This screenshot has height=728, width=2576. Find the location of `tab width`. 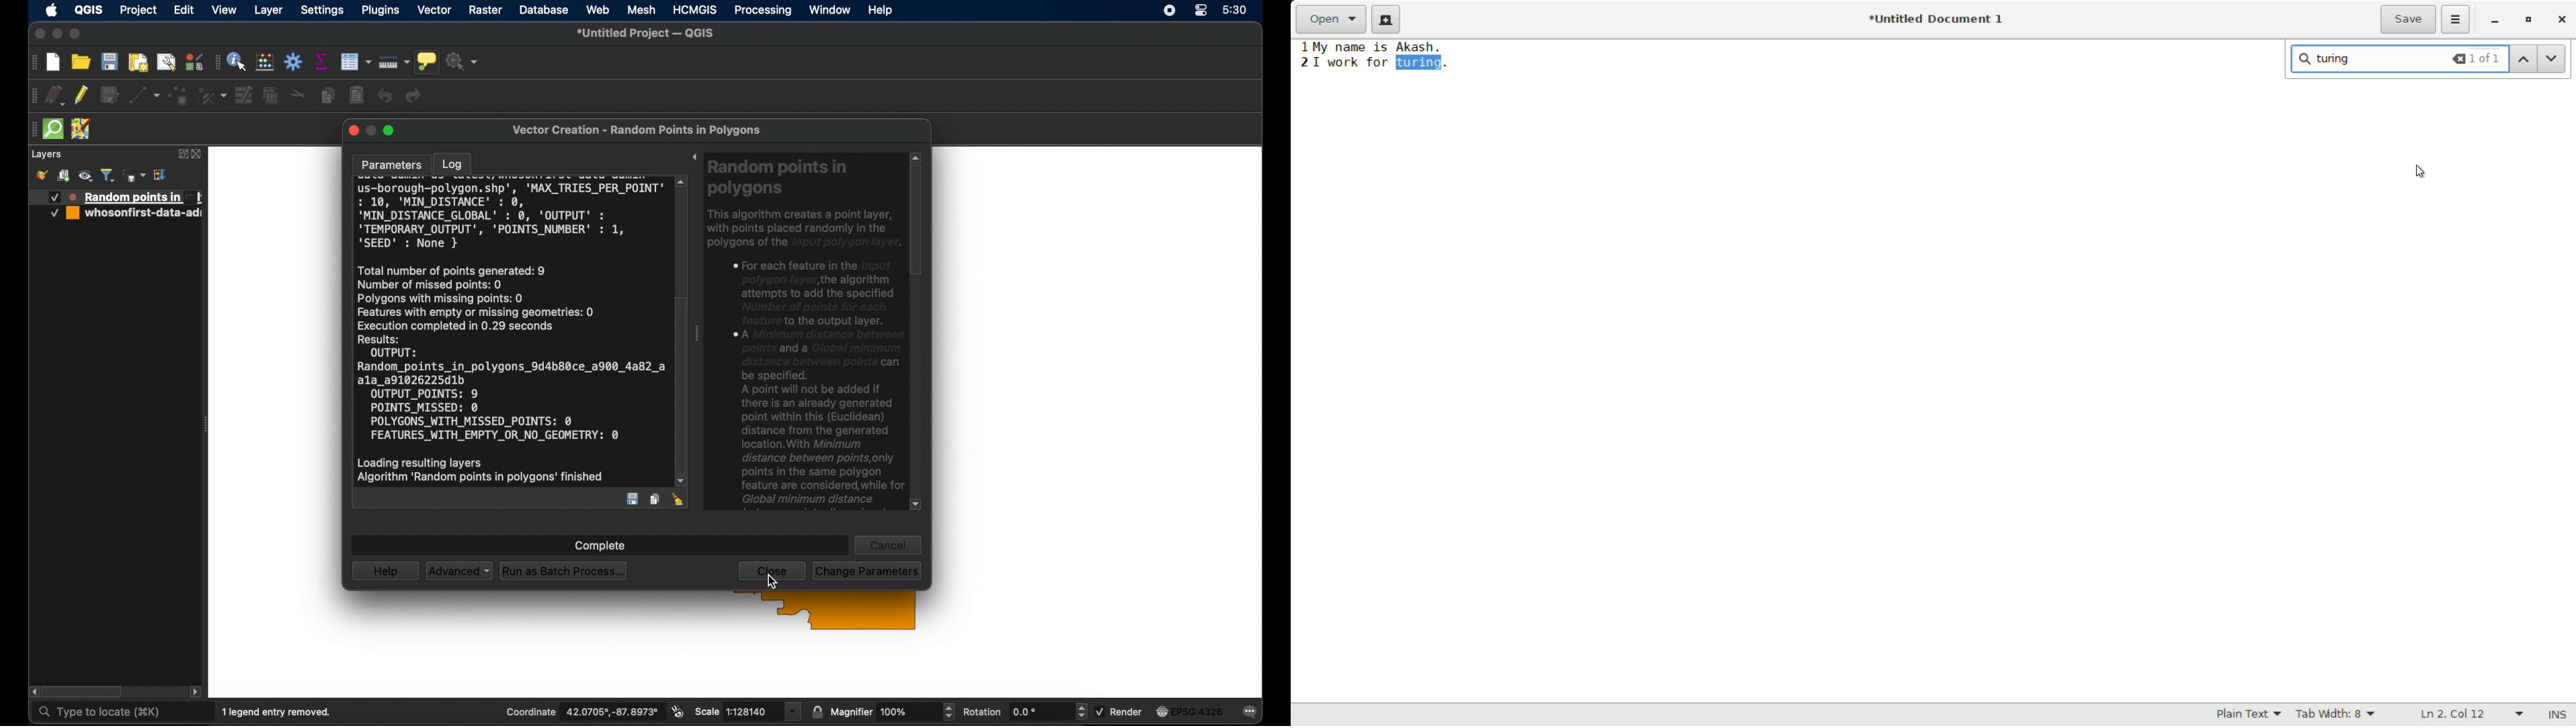

tab width is located at coordinates (2339, 714).